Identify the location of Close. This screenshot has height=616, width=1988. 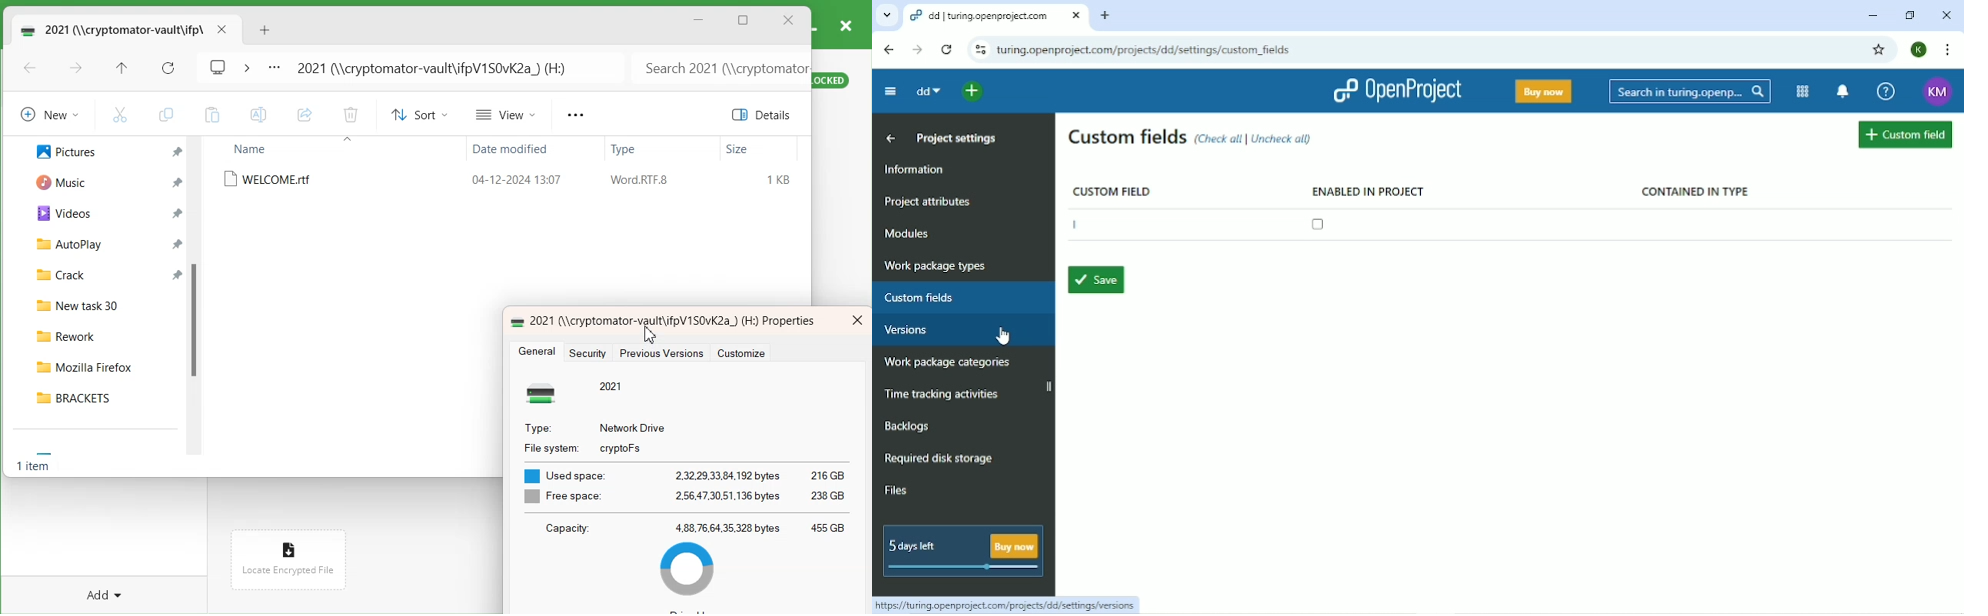
(789, 21).